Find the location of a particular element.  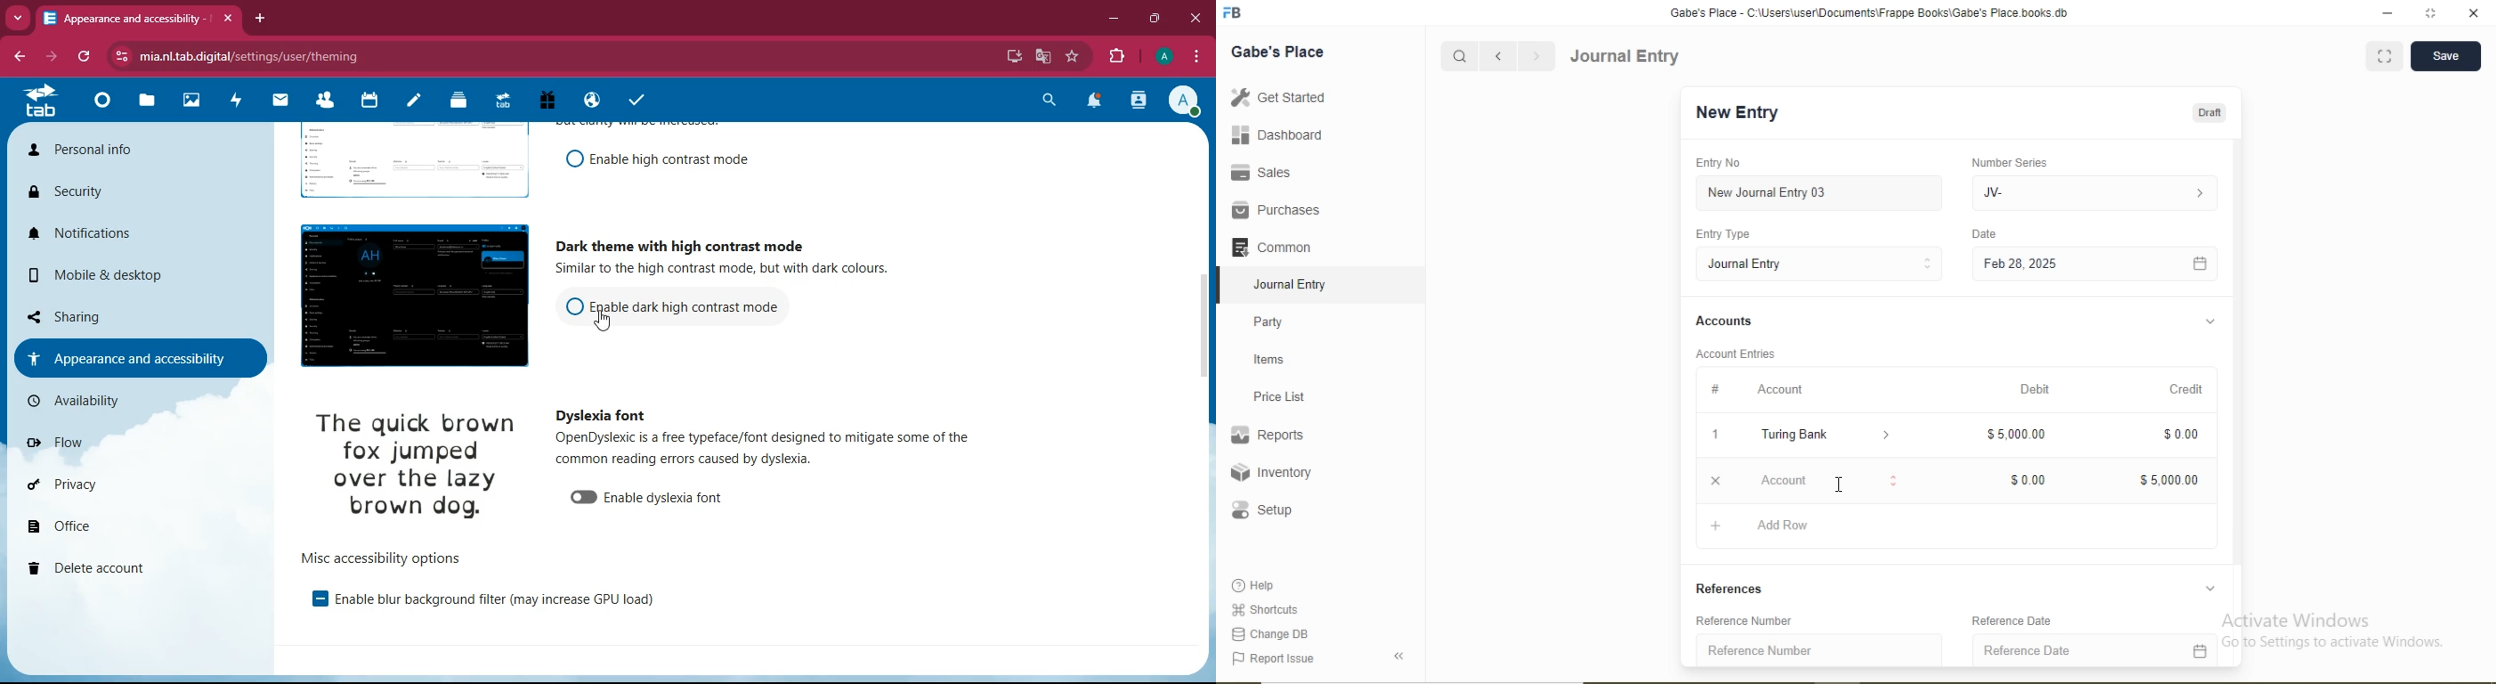

1 is located at coordinates (1715, 434).